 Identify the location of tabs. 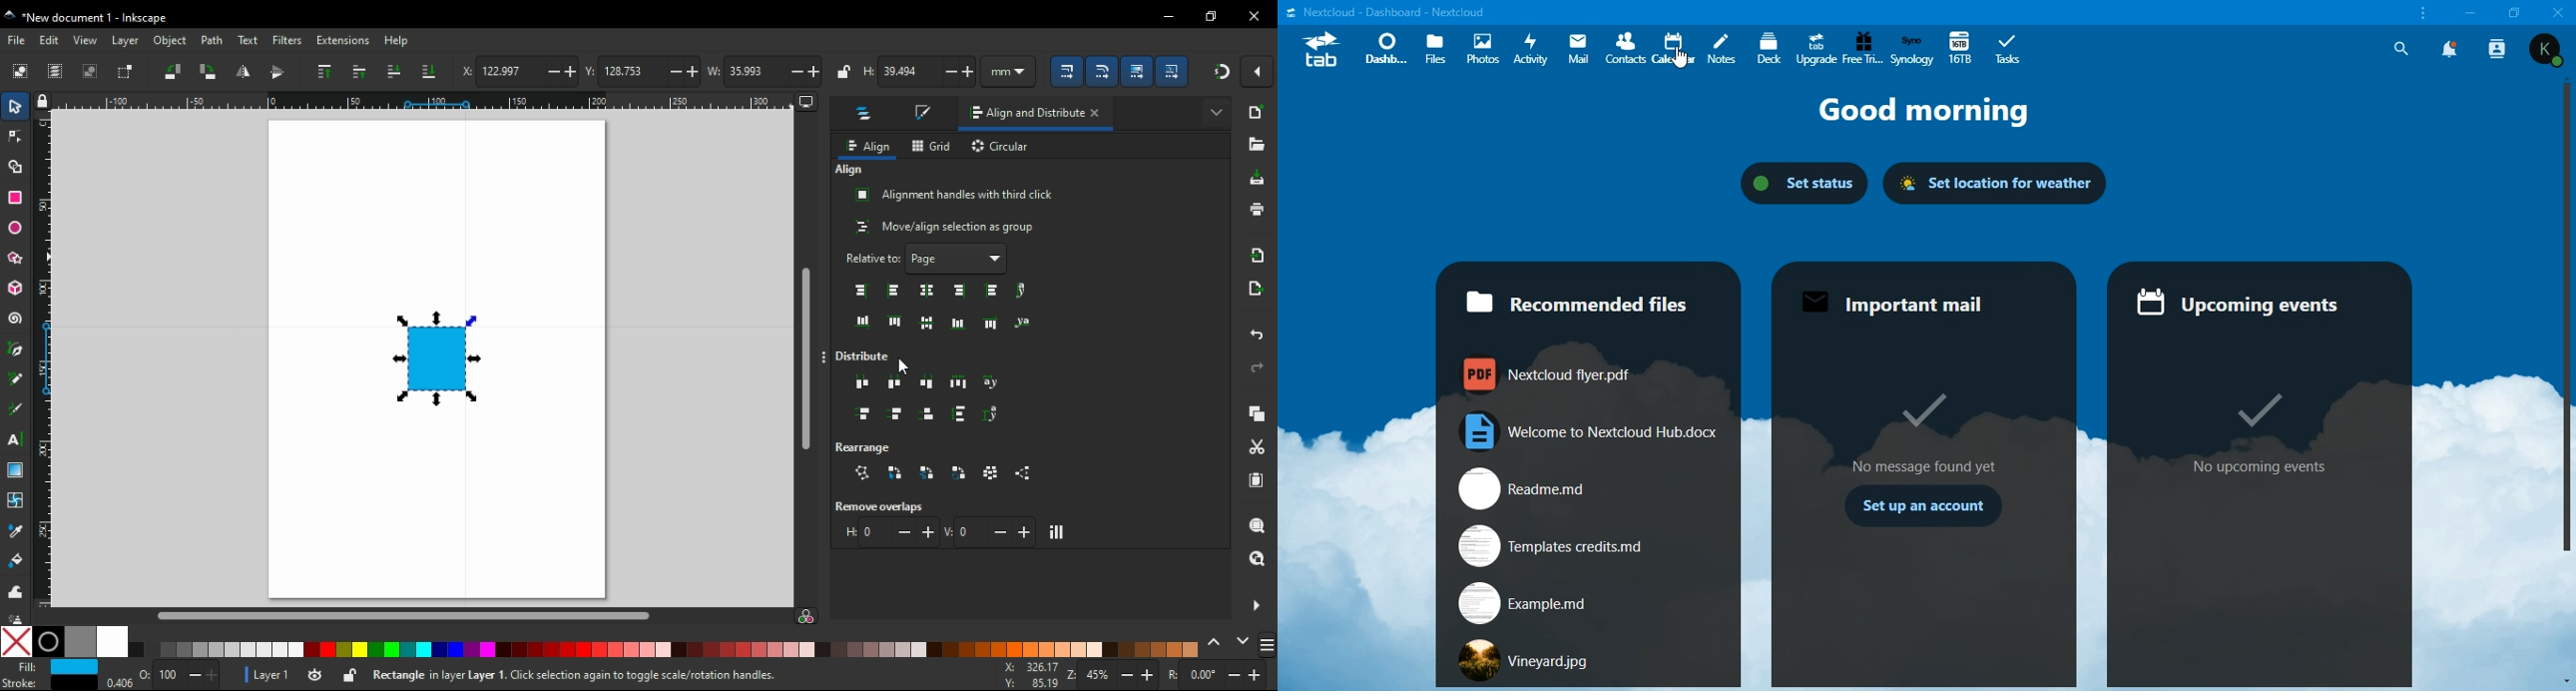
(2009, 48).